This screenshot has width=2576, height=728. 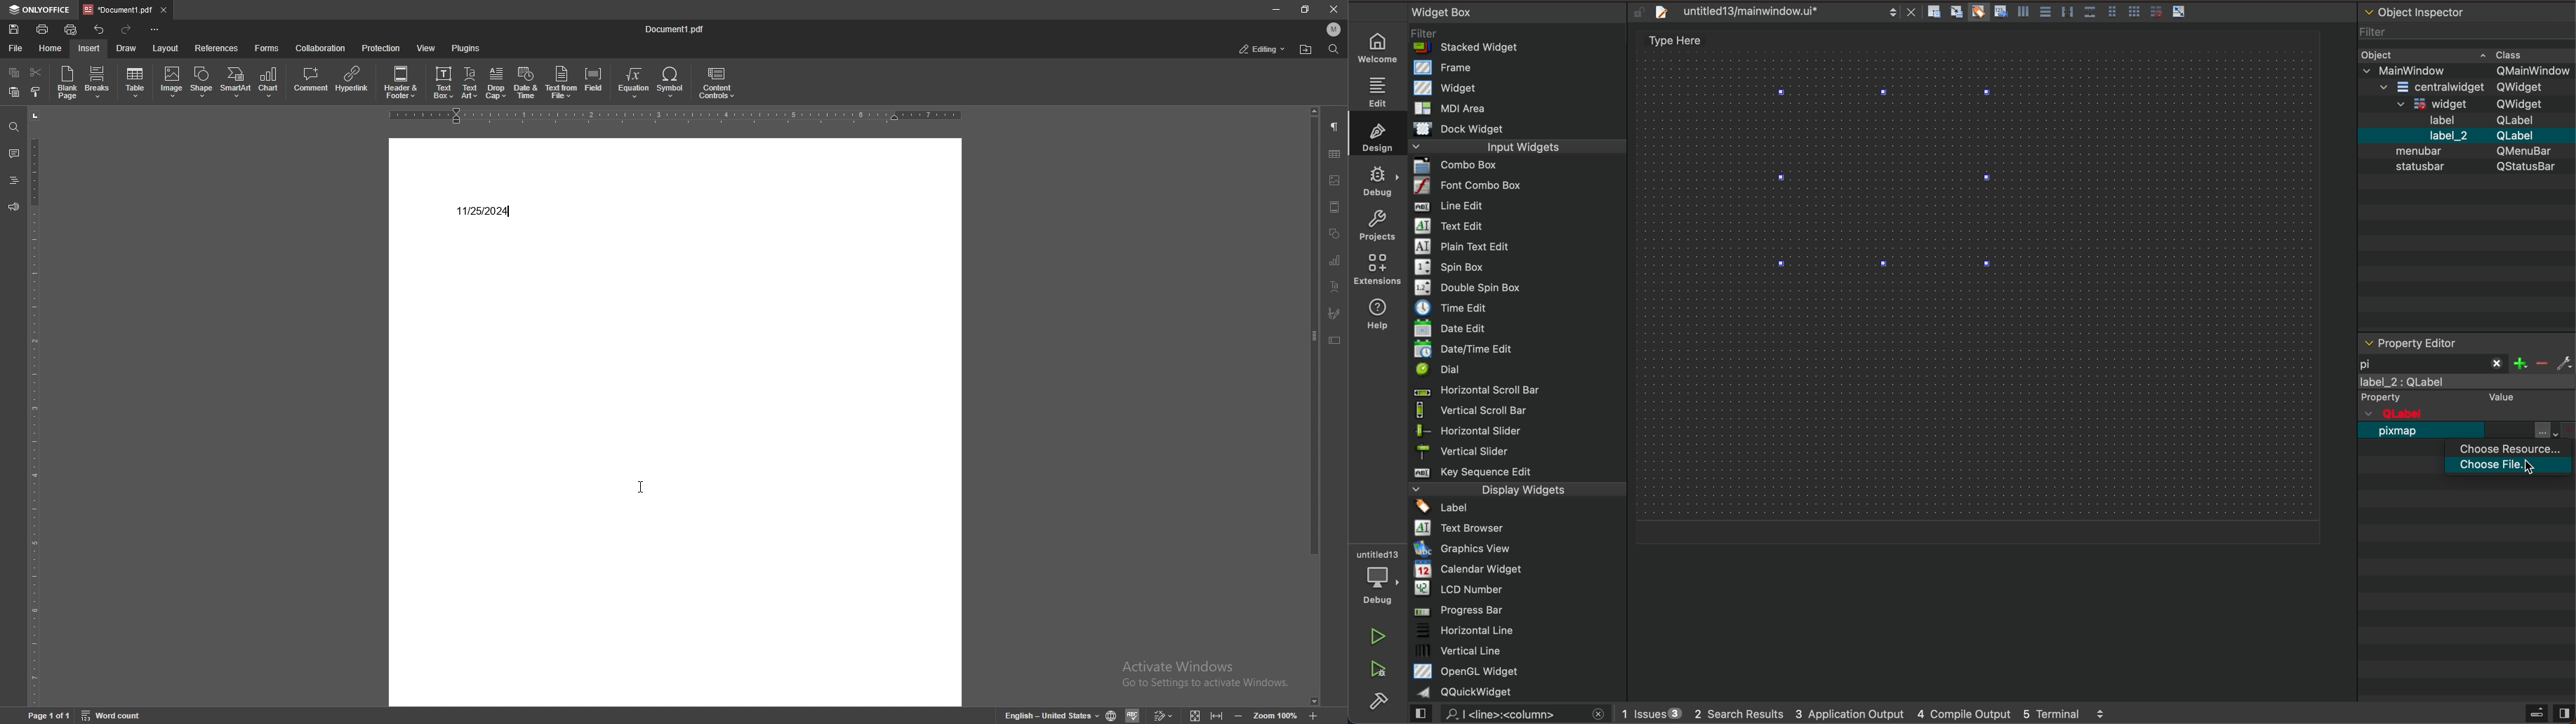 I want to click on spell check, so click(x=1132, y=715).